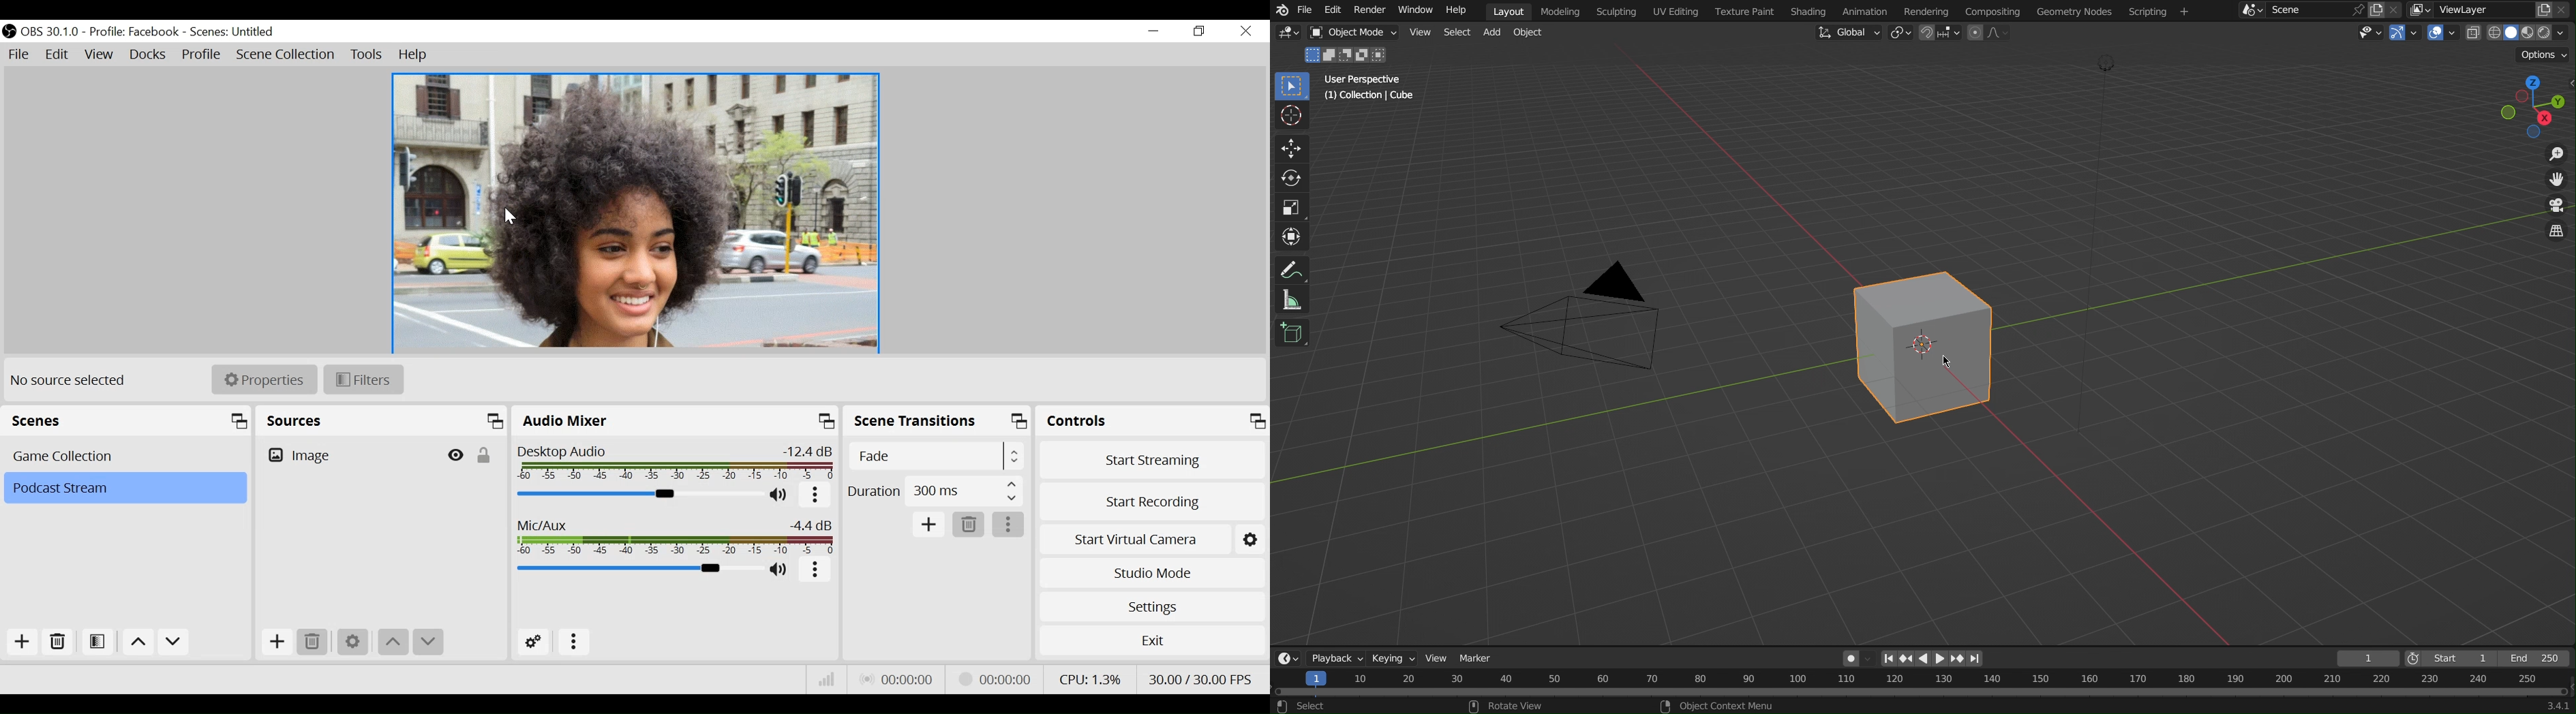 Image resolution: width=2576 pixels, height=728 pixels. What do you see at coordinates (898, 681) in the screenshot?
I see `Live Status` at bounding box center [898, 681].